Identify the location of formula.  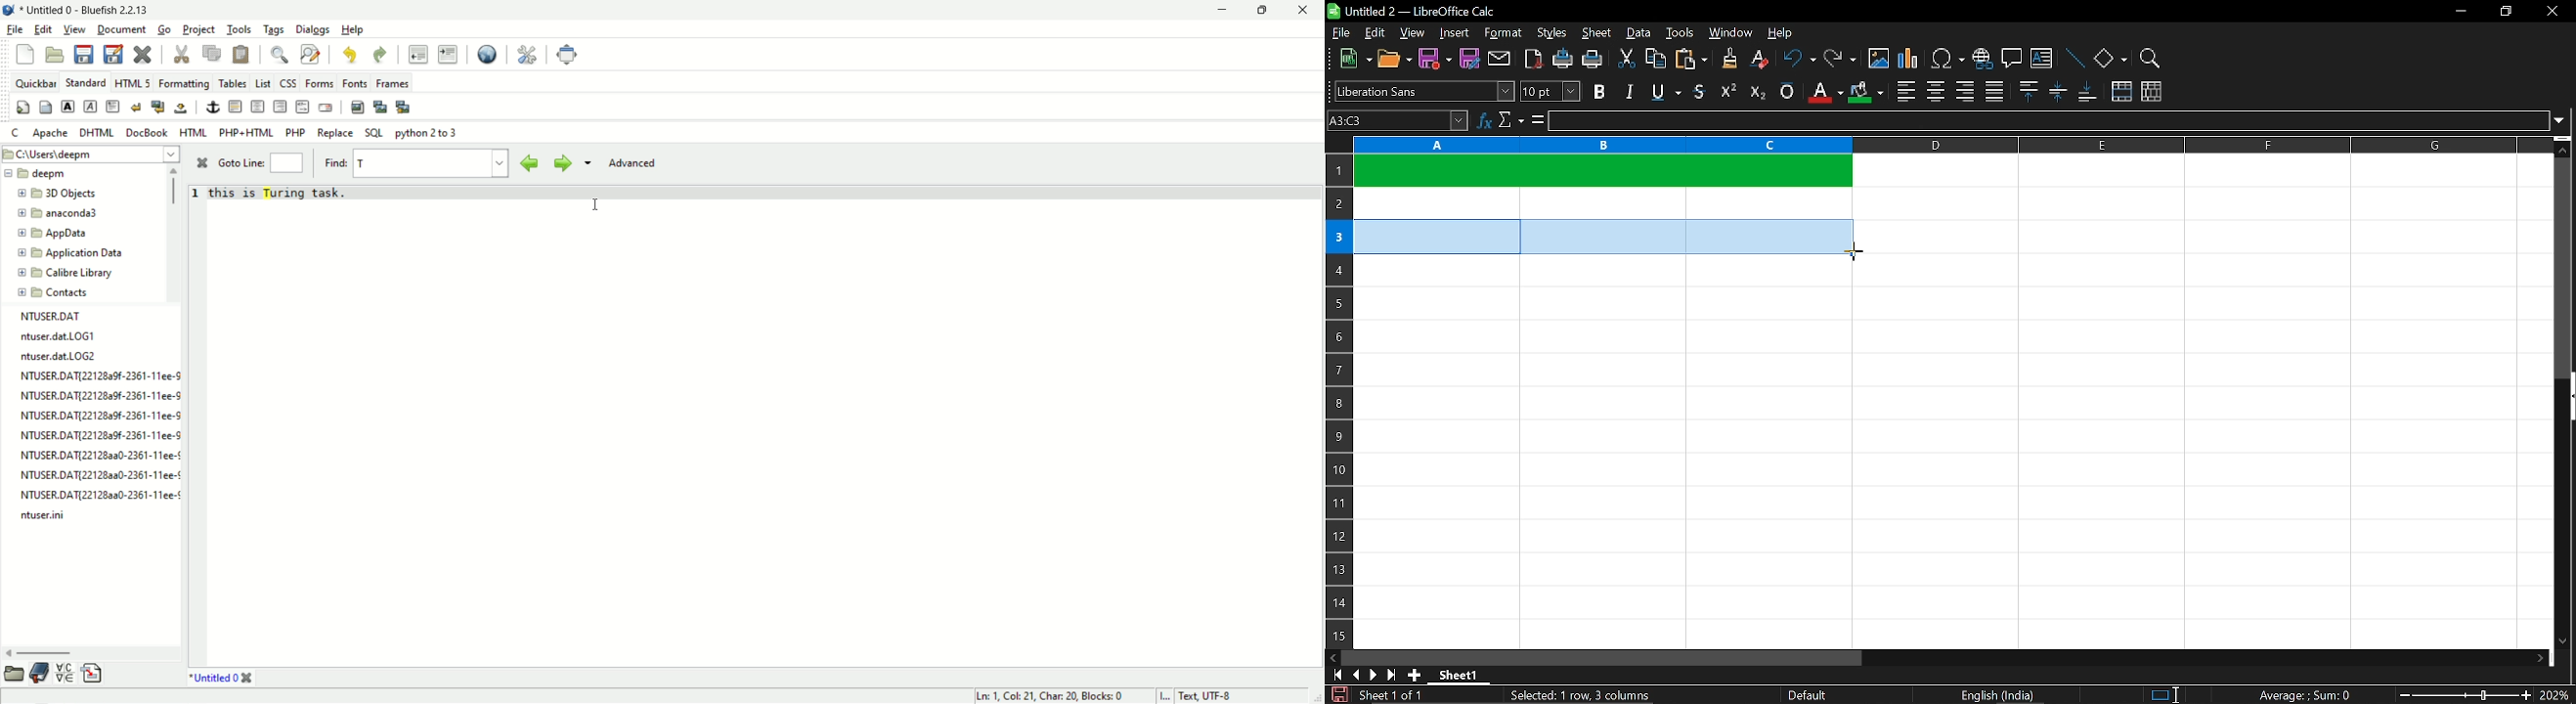
(1536, 120).